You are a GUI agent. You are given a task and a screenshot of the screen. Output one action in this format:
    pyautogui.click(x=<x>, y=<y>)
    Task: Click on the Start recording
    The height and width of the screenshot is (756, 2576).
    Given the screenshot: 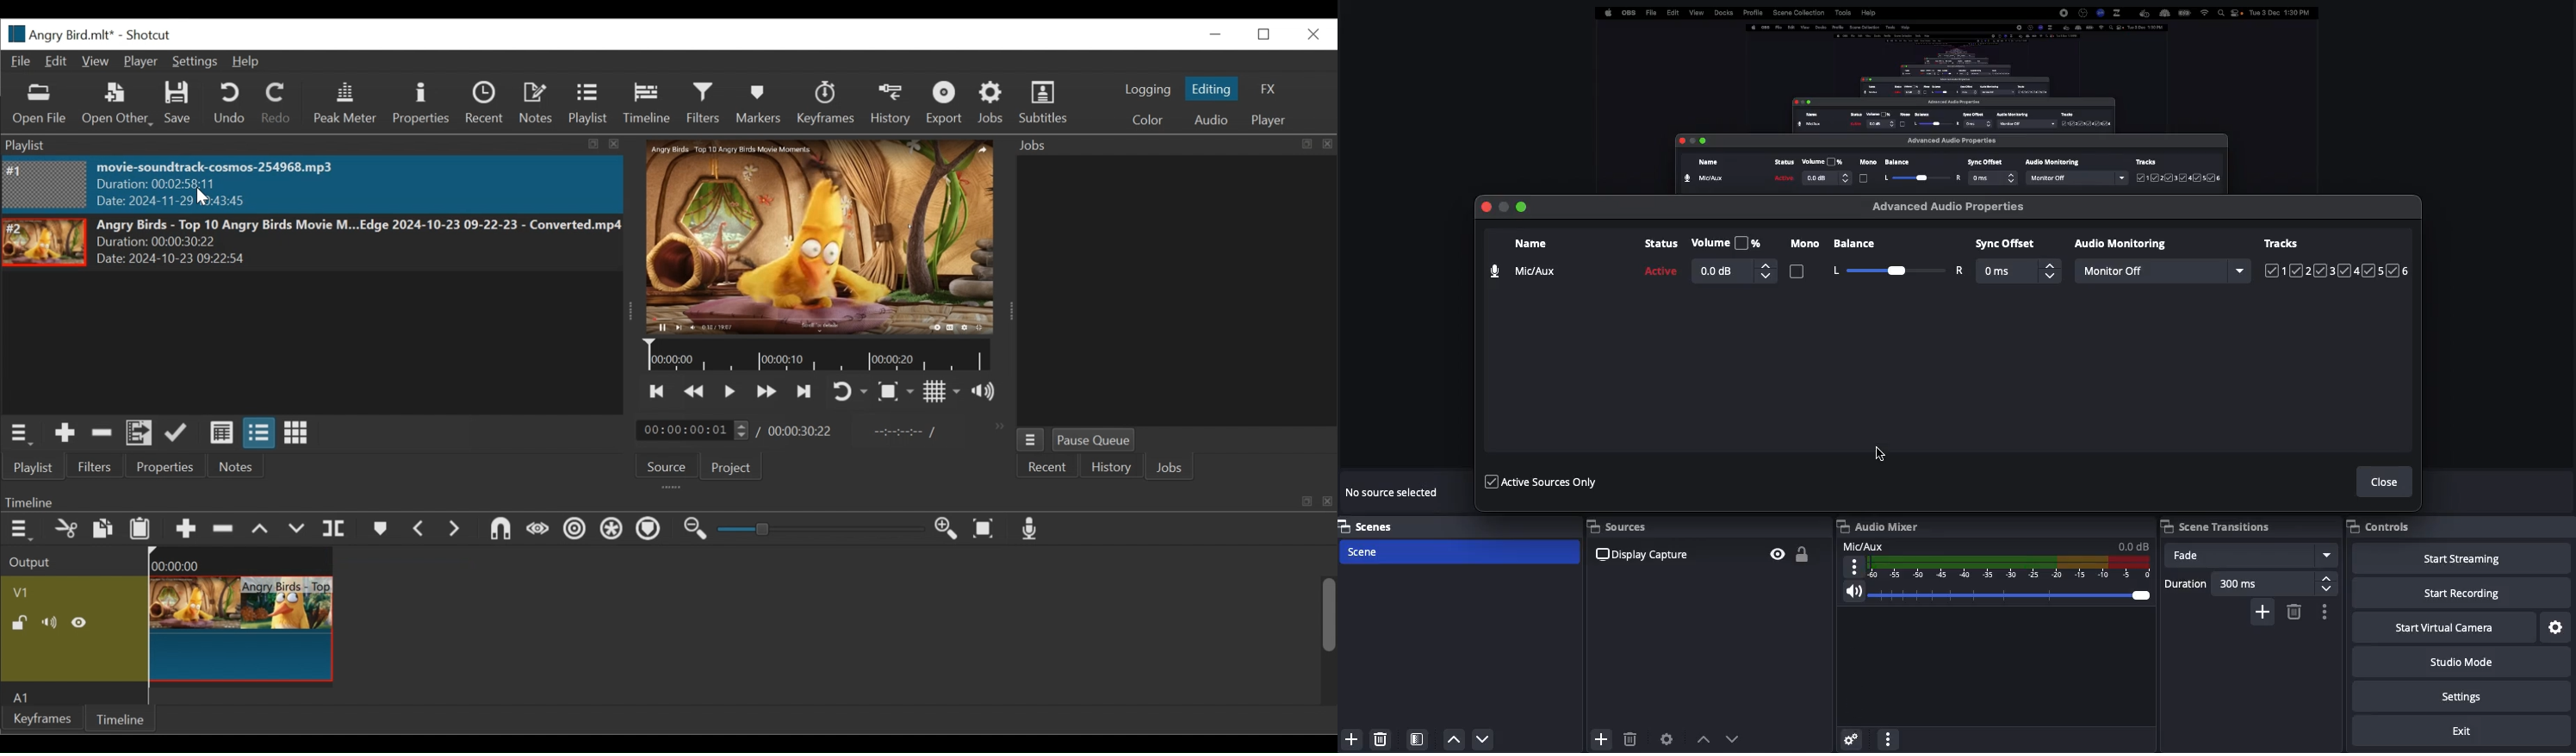 What is the action you would take?
    pyautogui.click(x=2461, y=592)
    